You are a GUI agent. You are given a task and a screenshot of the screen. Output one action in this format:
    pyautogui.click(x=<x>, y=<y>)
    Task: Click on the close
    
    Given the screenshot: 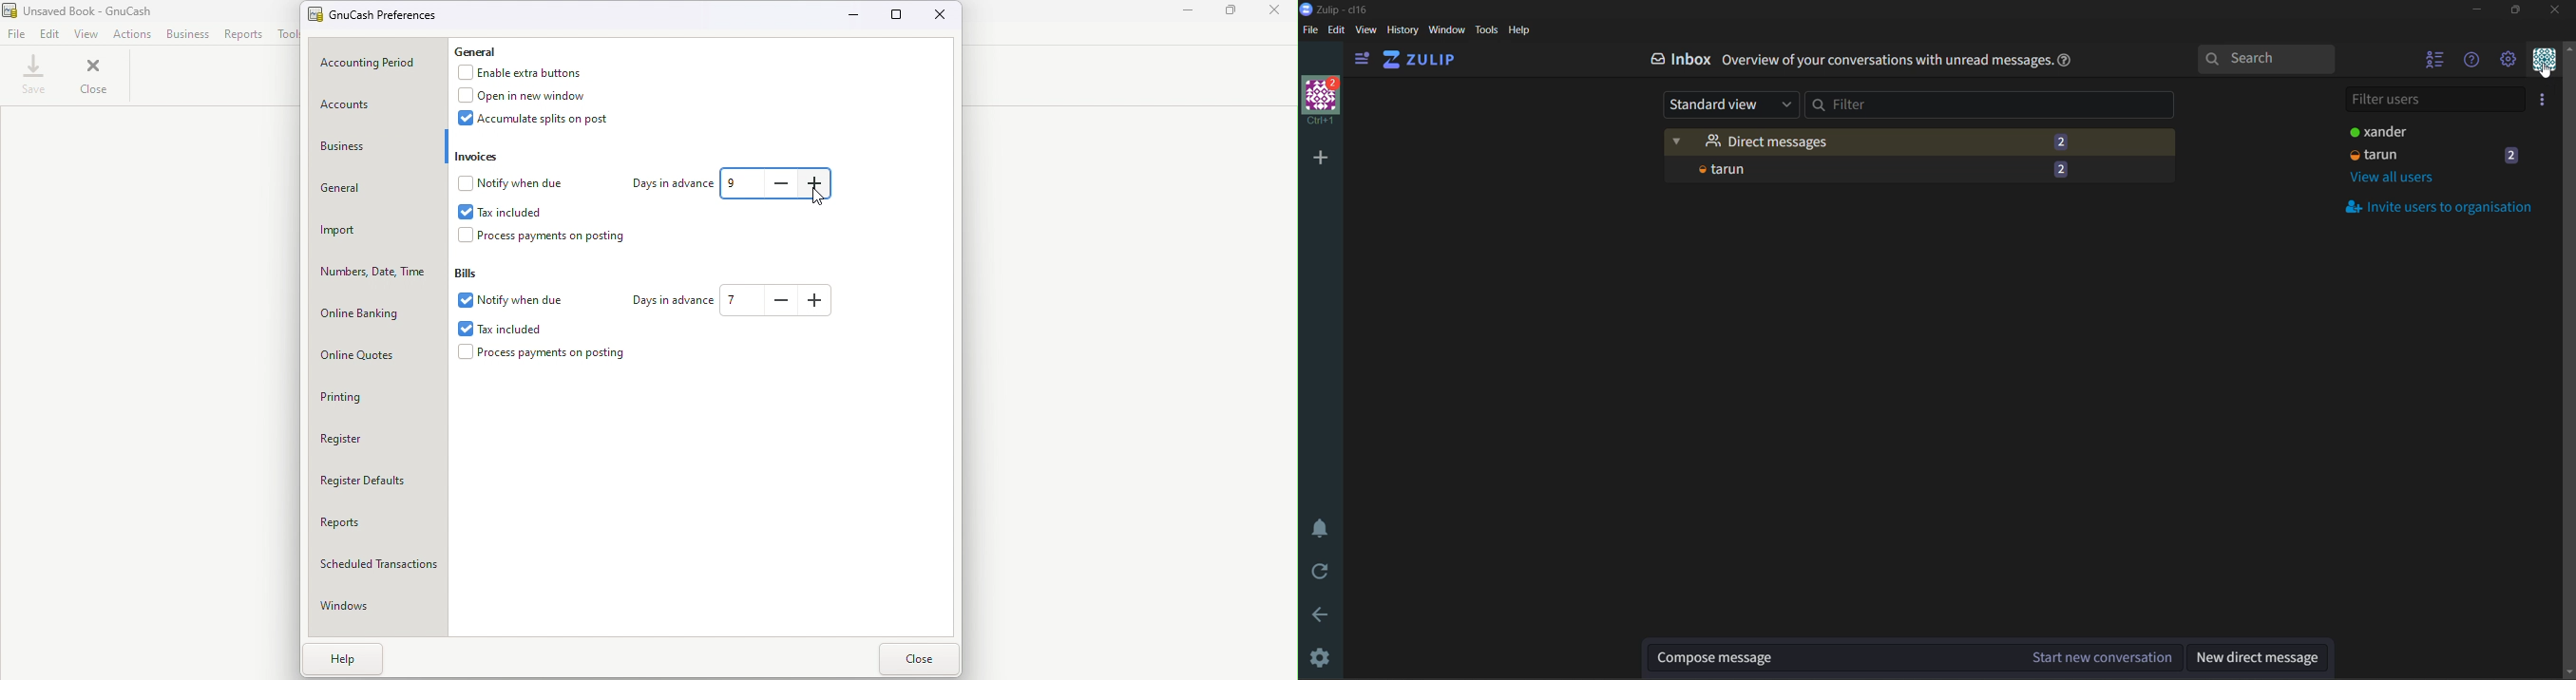 What is the action you would take?
    pyautogui.click(x=2557, y=12)
    